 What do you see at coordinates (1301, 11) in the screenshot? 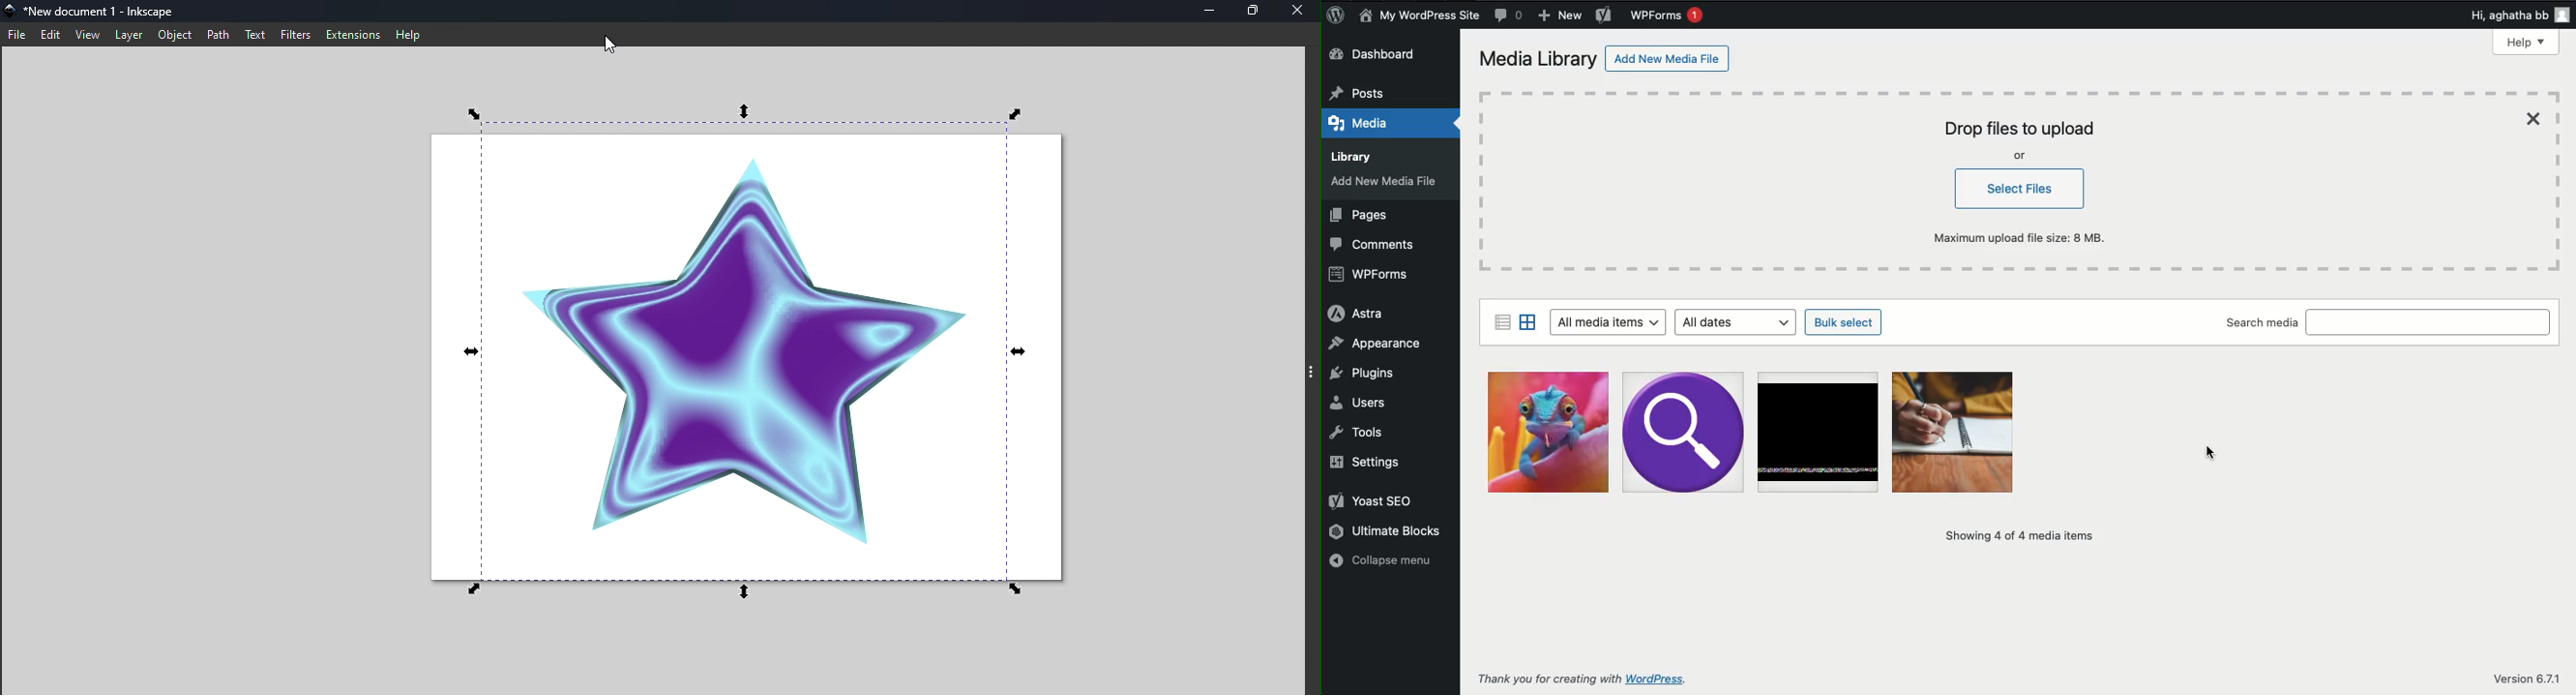
I see `close` at bounding box center [1301, 11].